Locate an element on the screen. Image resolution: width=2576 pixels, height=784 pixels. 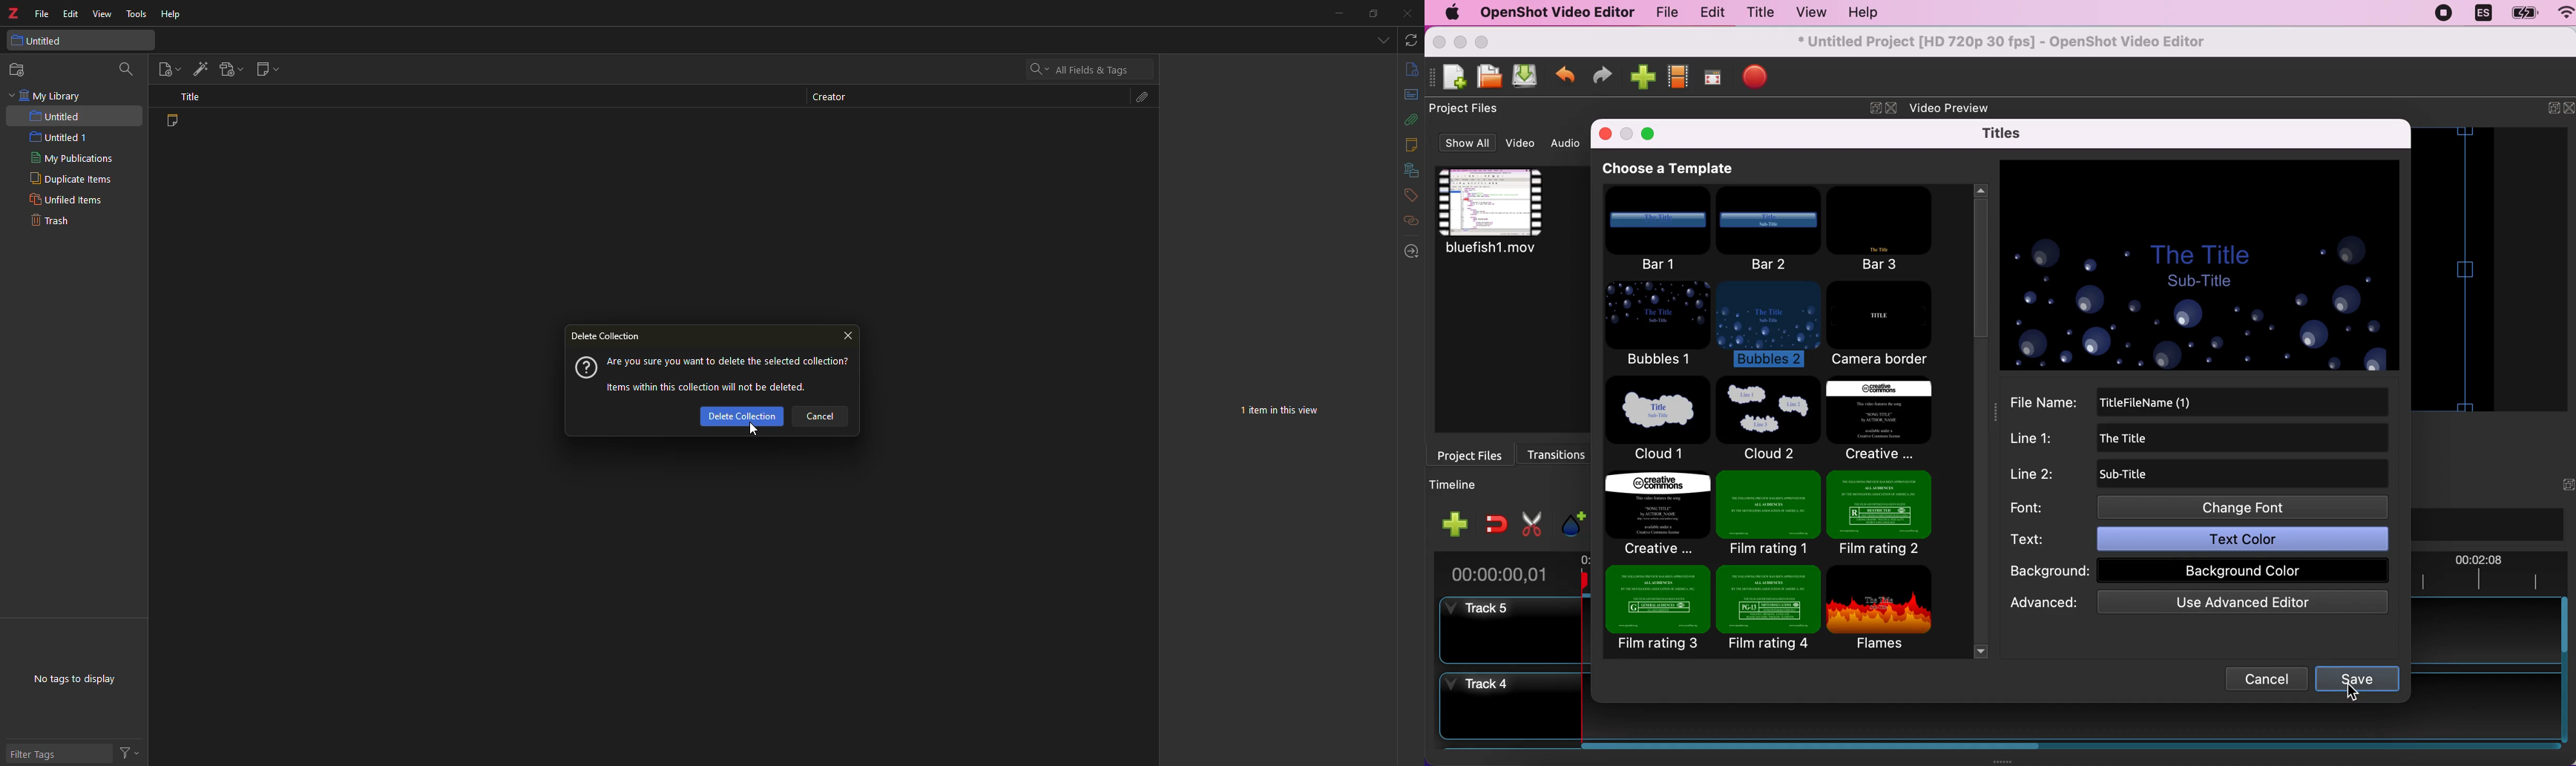
duplicate items is located at coordinates (76, 181).